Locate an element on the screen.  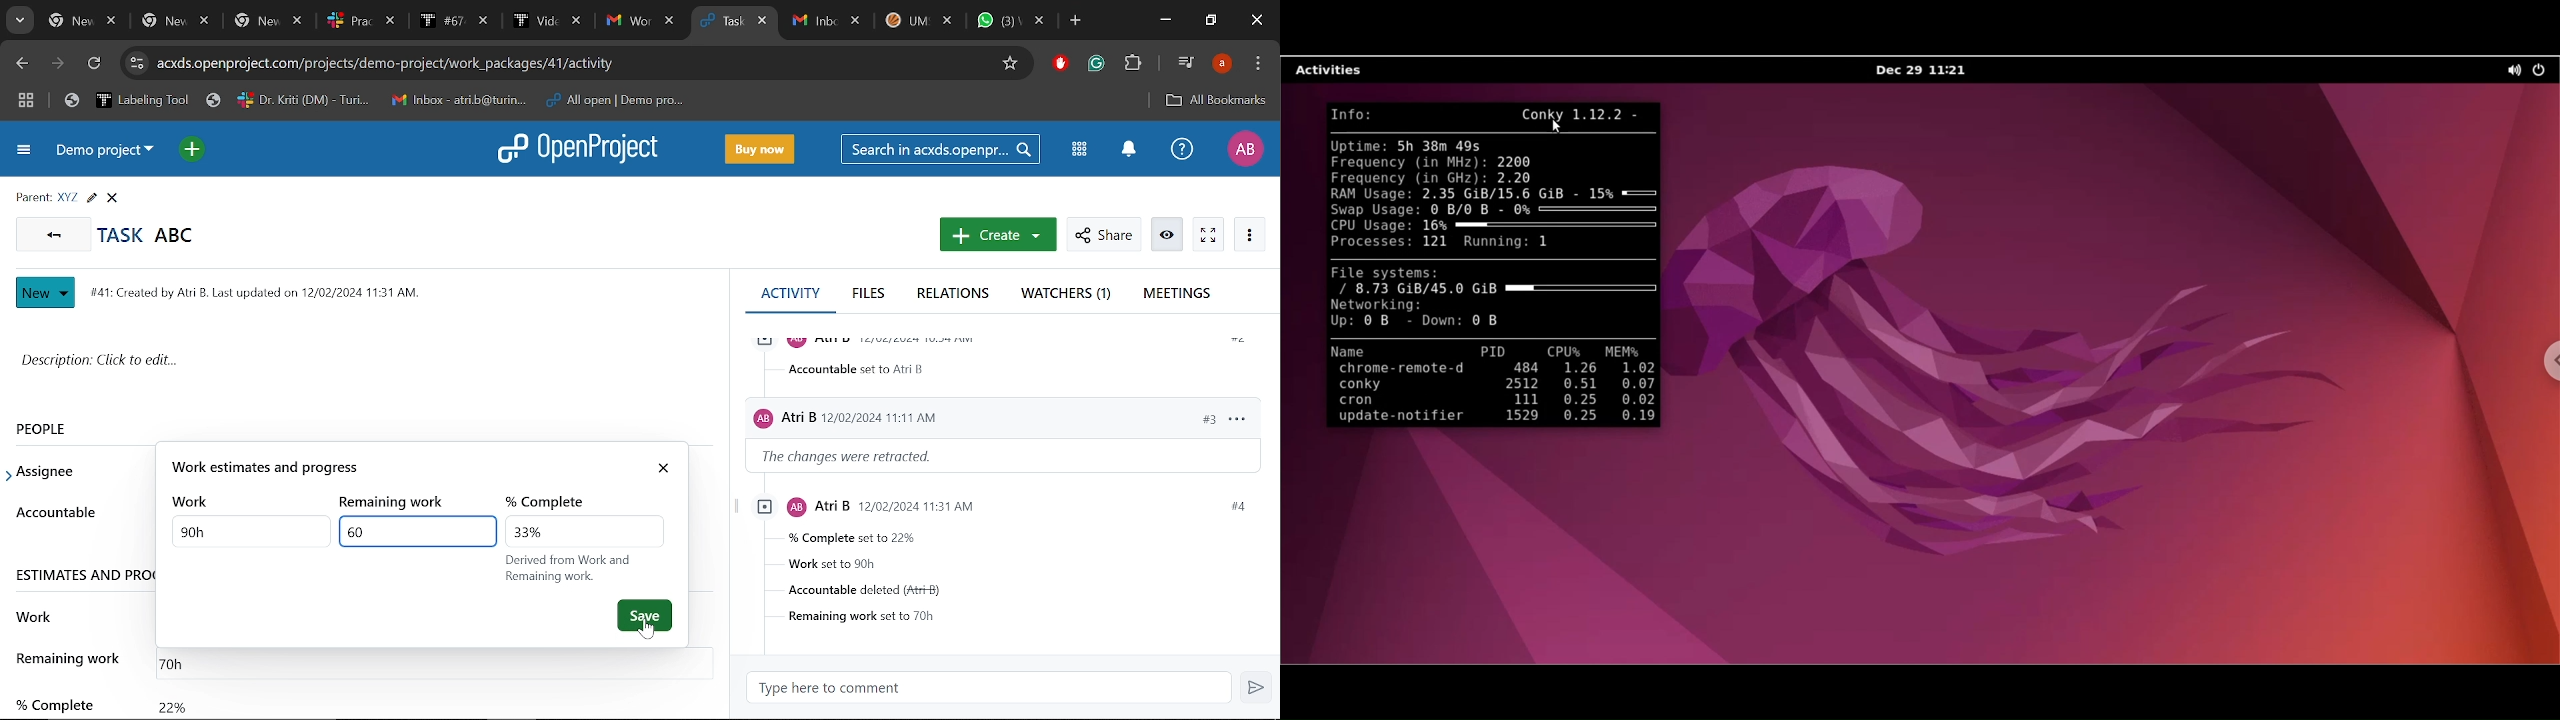
work is located at coordinates (35, 614).